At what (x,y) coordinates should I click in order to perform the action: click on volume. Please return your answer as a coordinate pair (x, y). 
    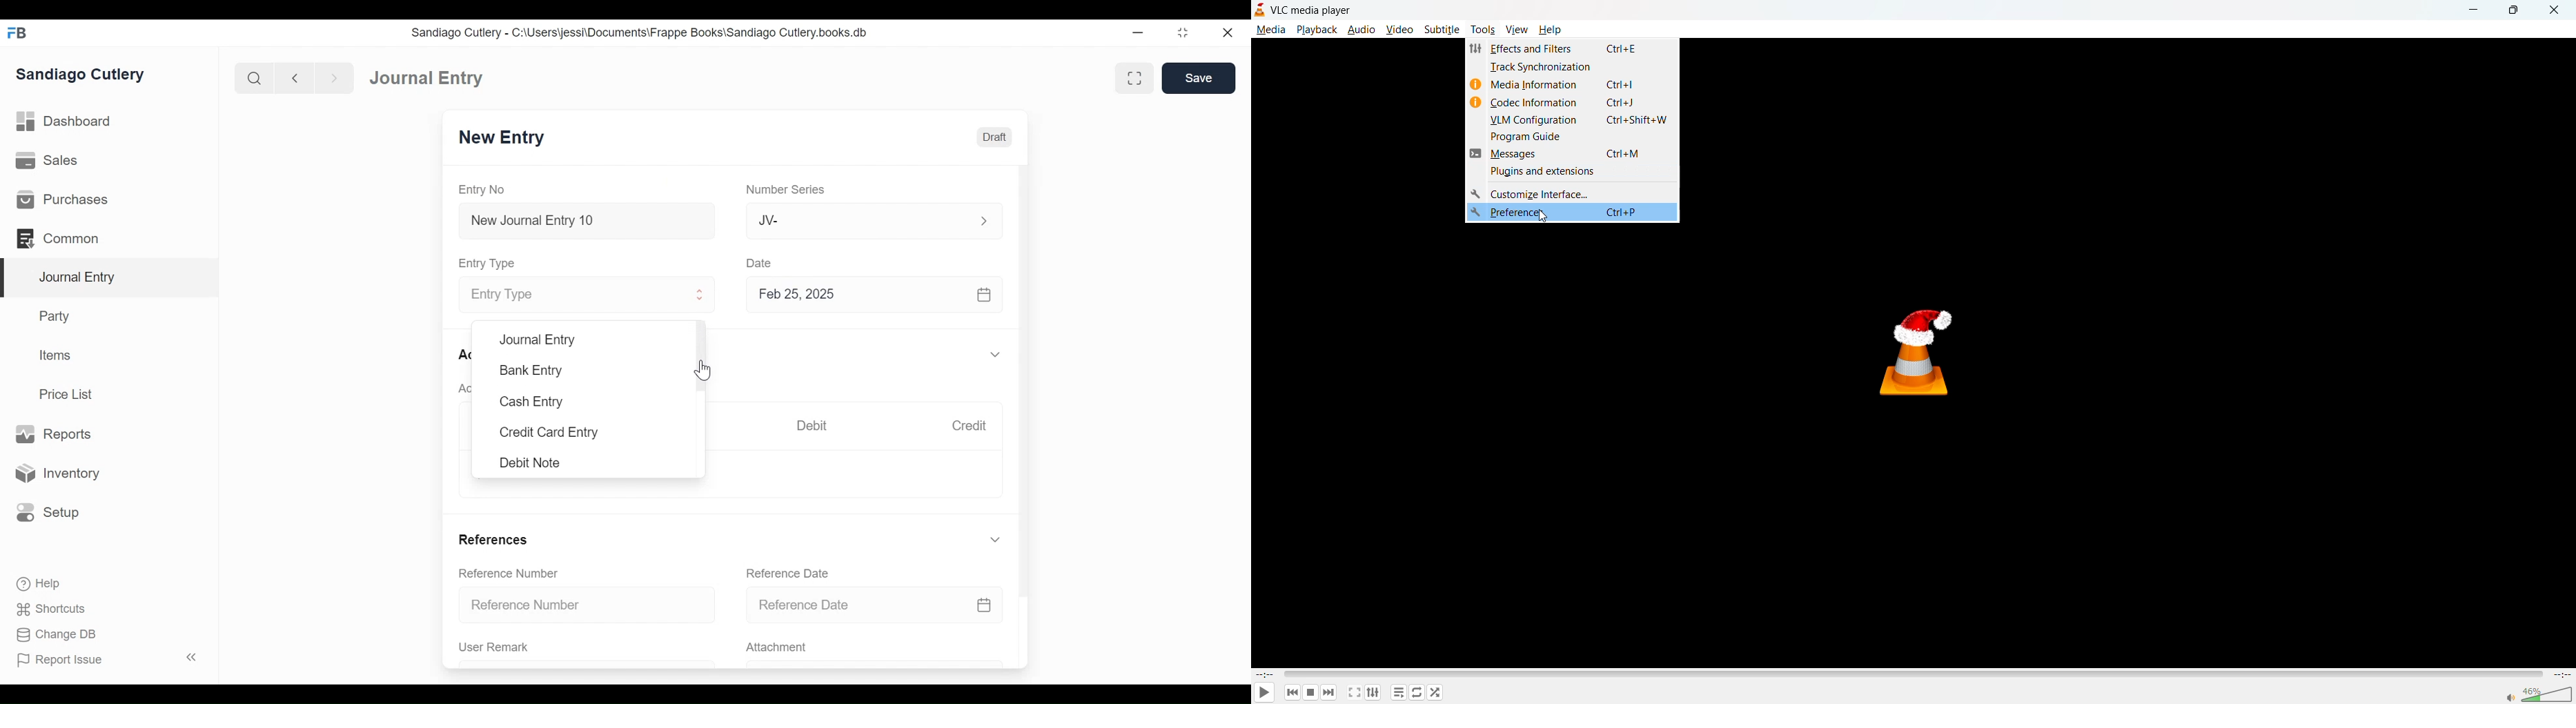
    Looking at the image, I should click on (2539, 693).